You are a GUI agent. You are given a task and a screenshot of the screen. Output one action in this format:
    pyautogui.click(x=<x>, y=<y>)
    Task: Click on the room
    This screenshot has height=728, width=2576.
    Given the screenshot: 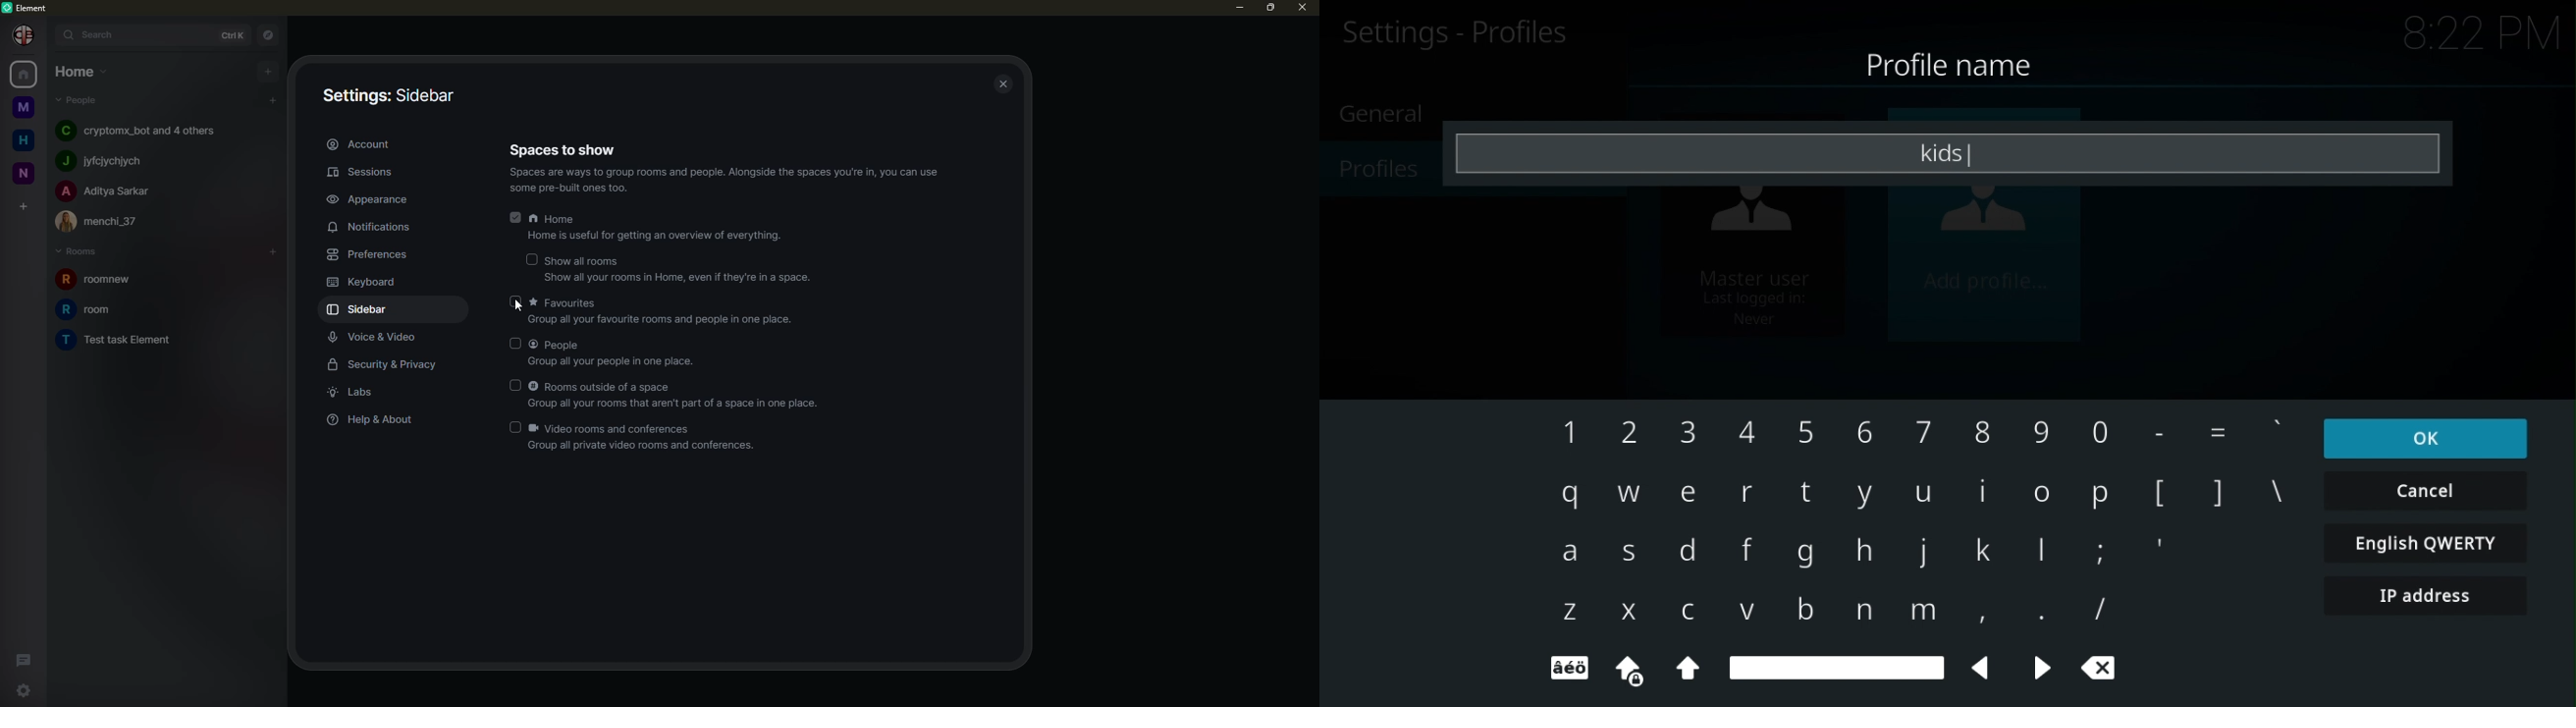 What is the action you would take?
    pyautogui.click(x=99, y=309)
    